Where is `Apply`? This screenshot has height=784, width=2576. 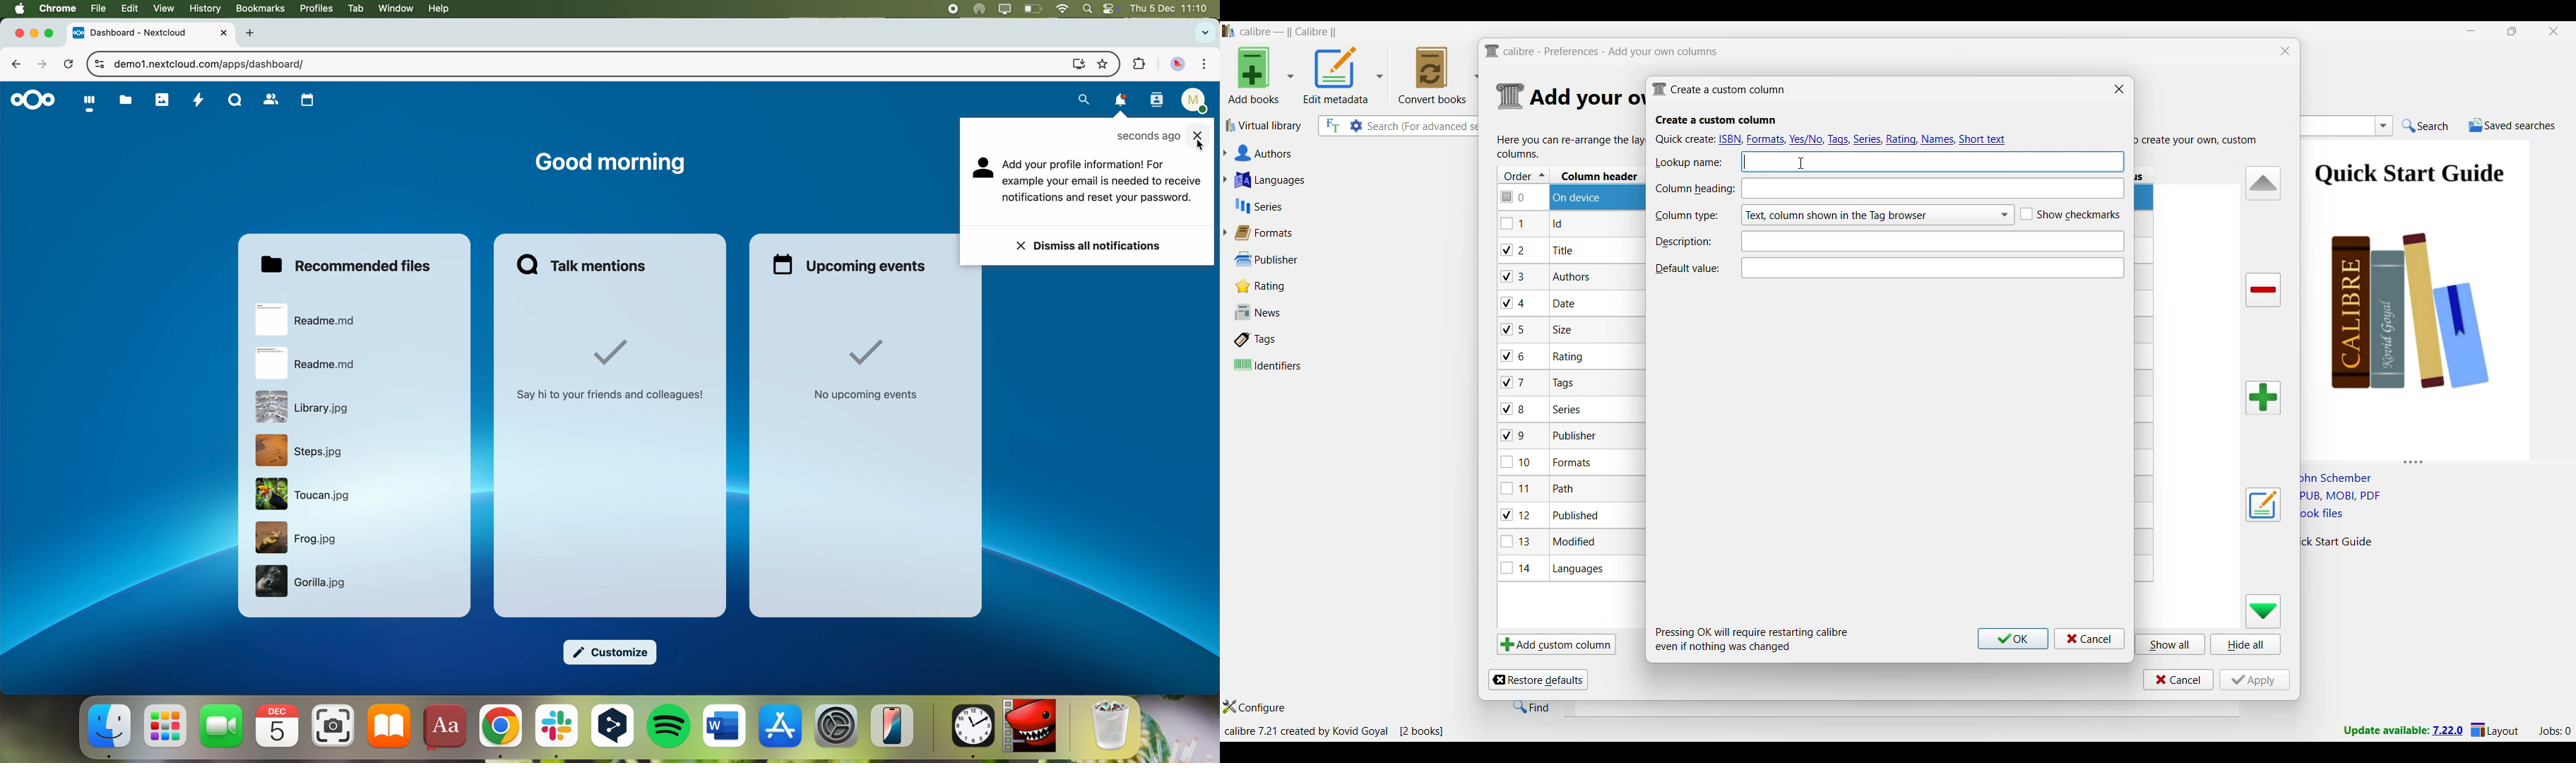 Apply is located at coordinates (2255, 680).